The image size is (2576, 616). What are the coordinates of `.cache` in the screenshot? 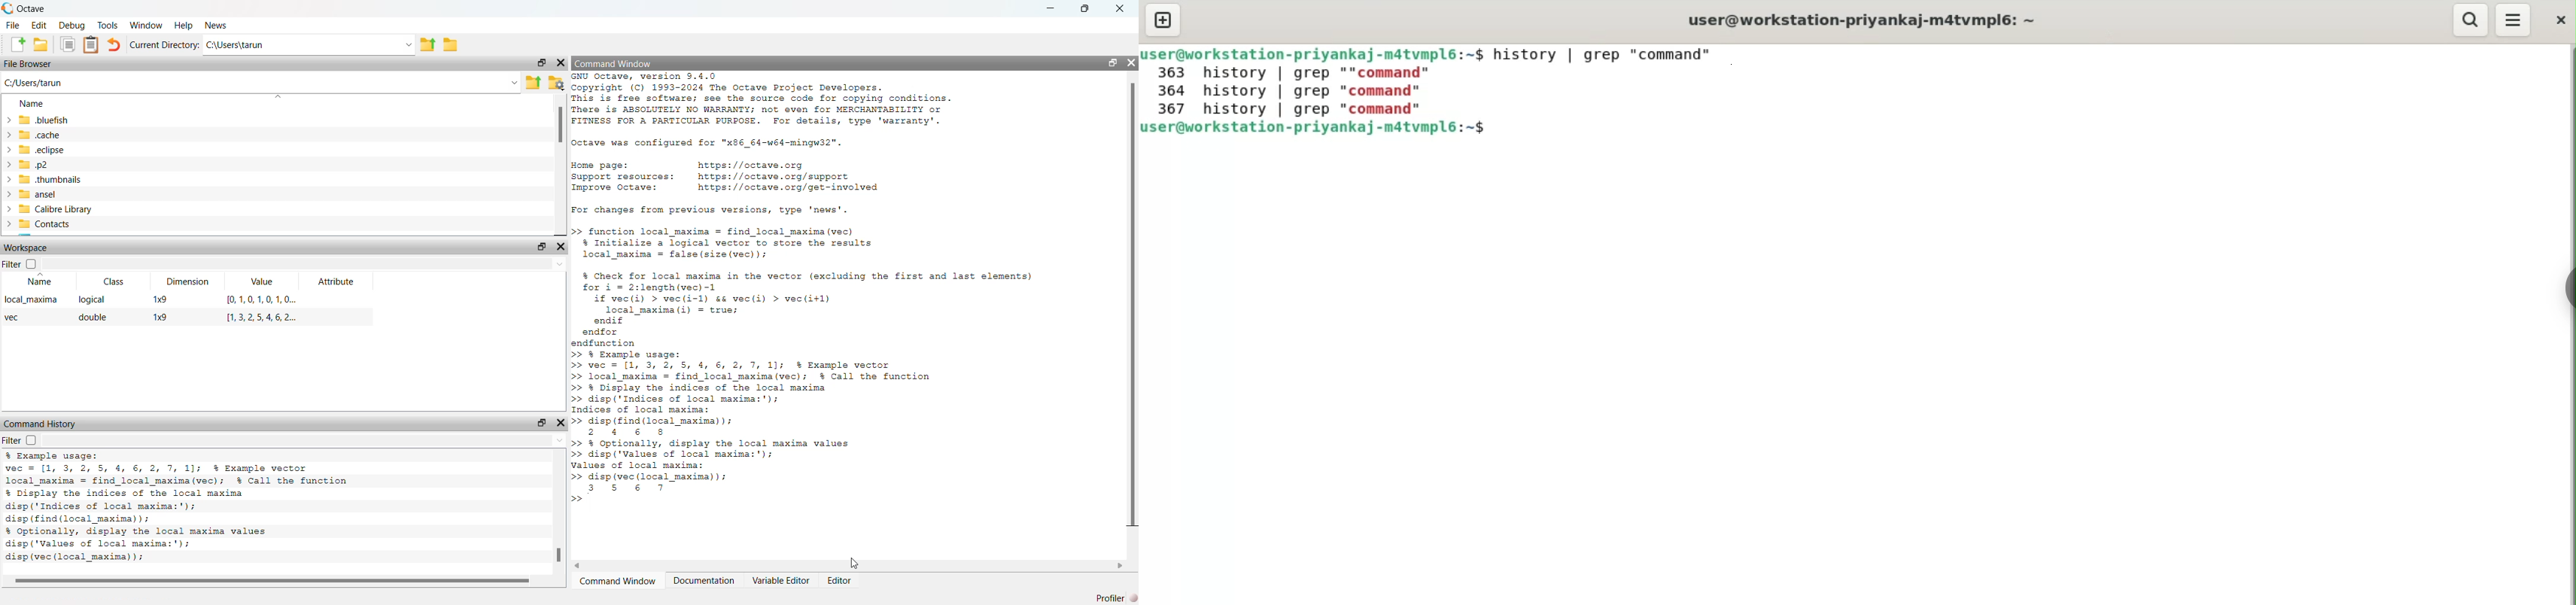 It's located at (40, 135).